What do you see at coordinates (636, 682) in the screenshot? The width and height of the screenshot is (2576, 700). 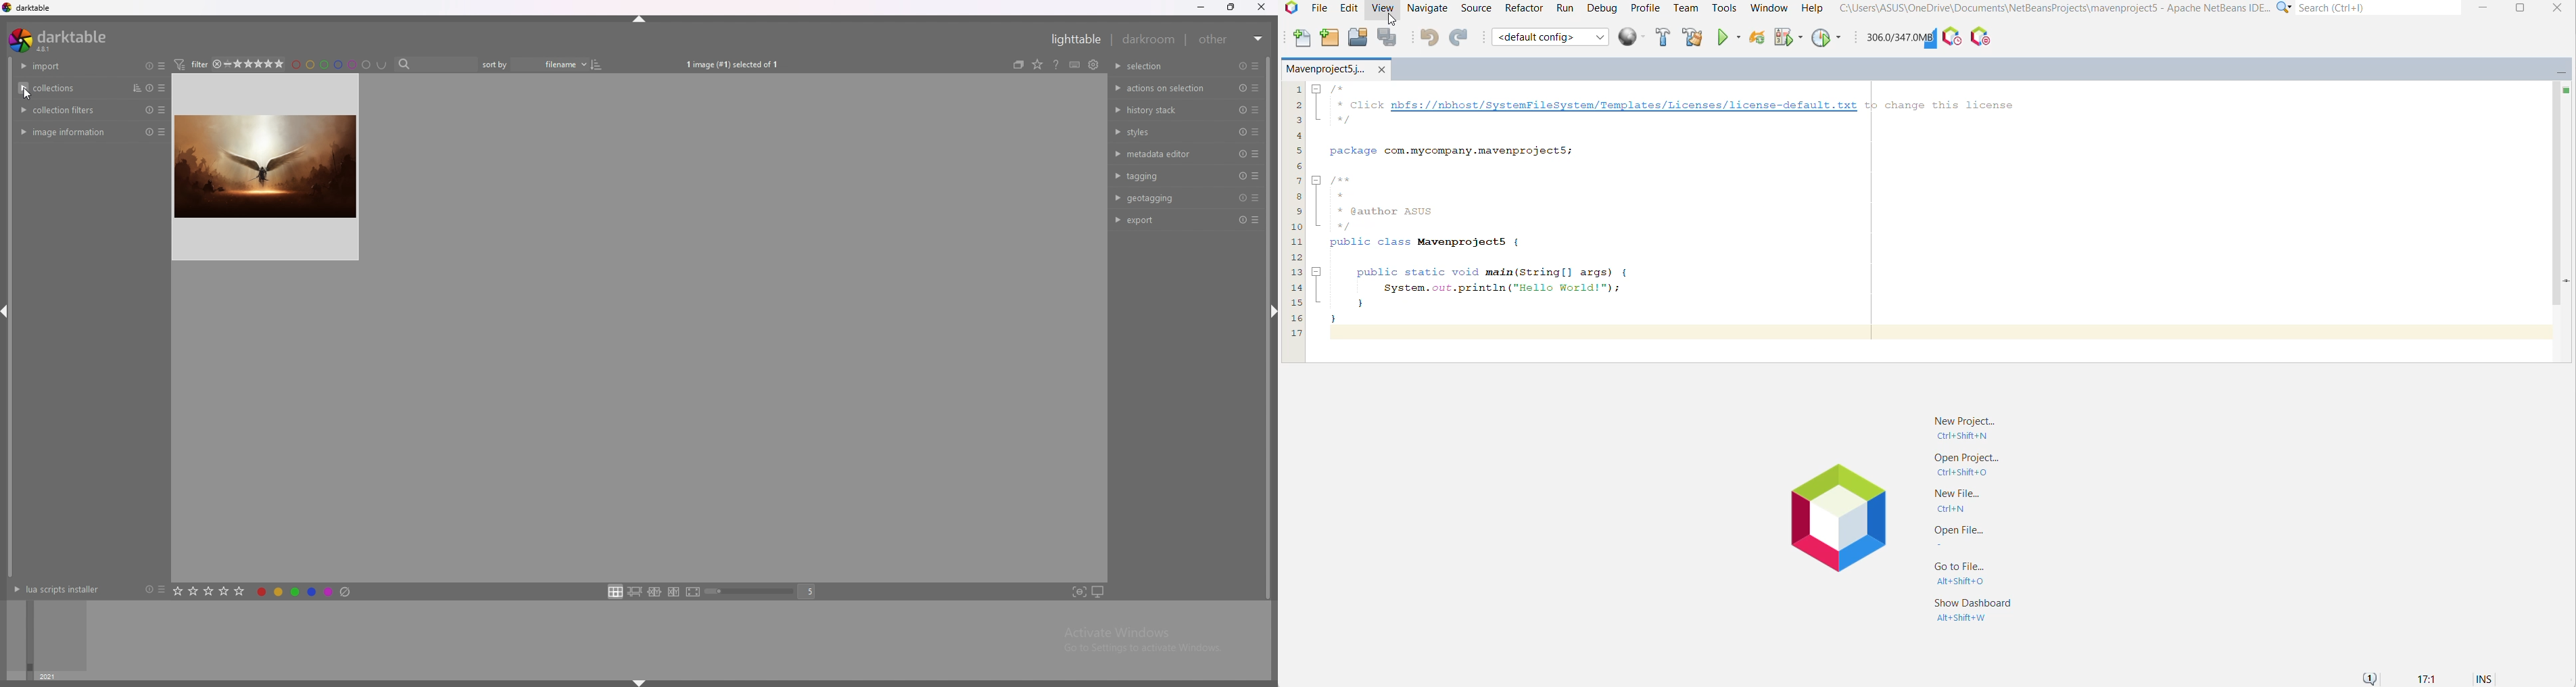 I see `hide` at bounding box center [636, 682].